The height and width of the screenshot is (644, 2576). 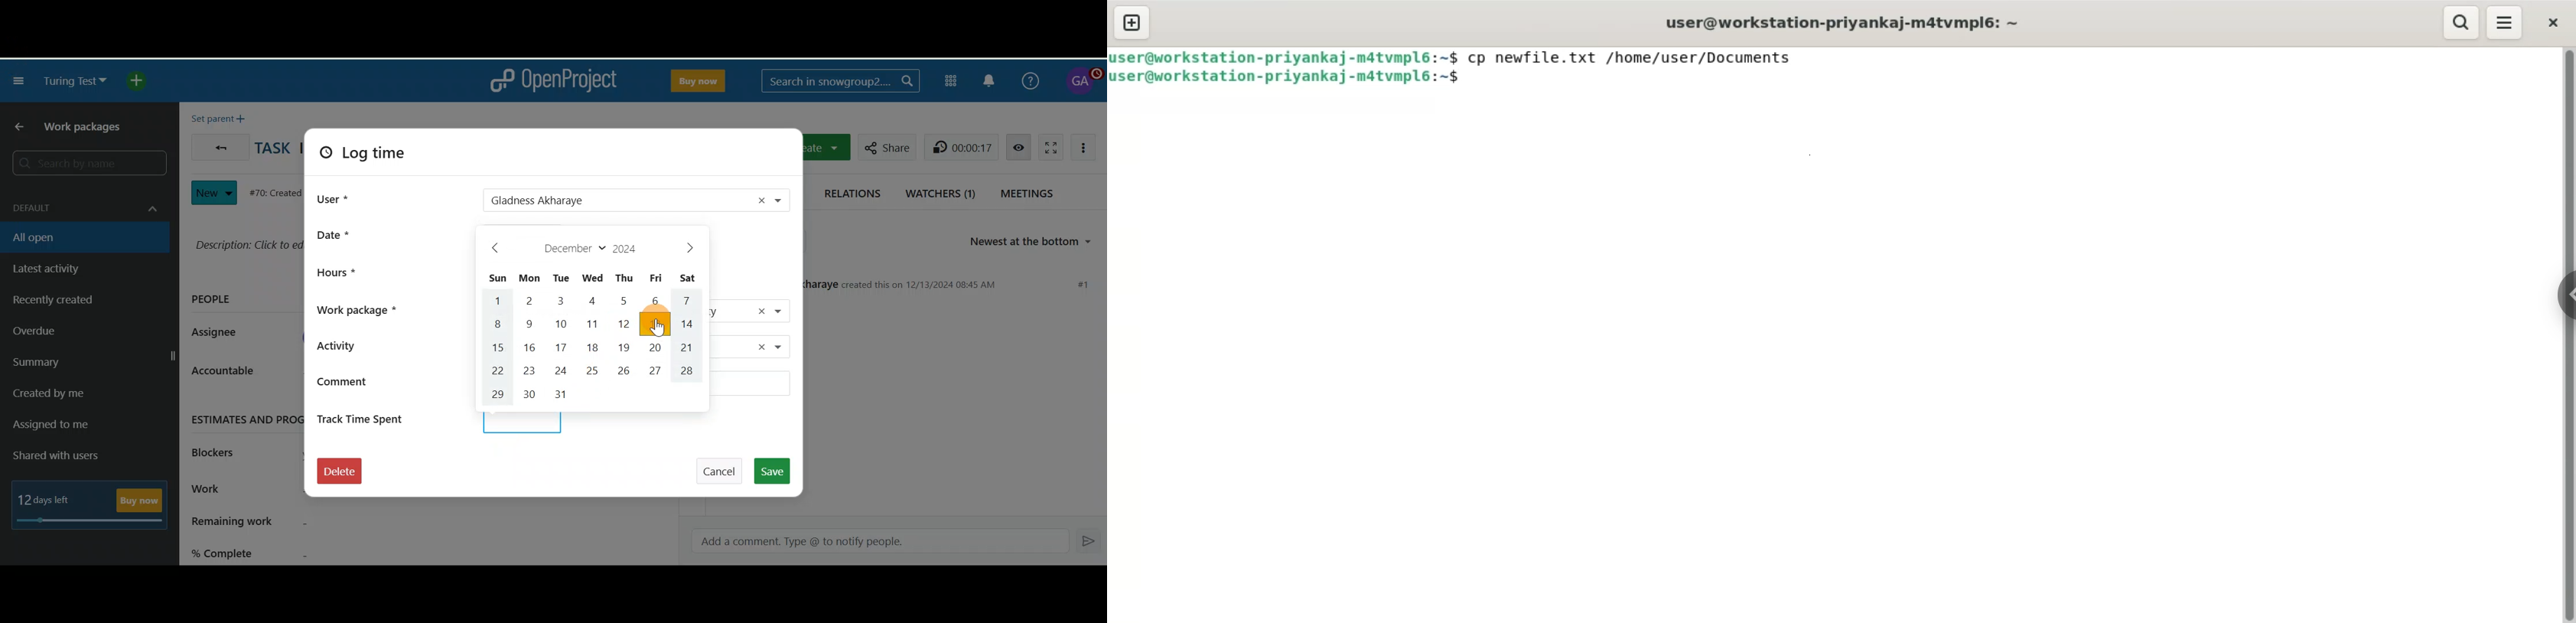 What do you see at coordinates (88, 129) in the screenshot?
I see `Work packages` at bounding box center [88, 129].